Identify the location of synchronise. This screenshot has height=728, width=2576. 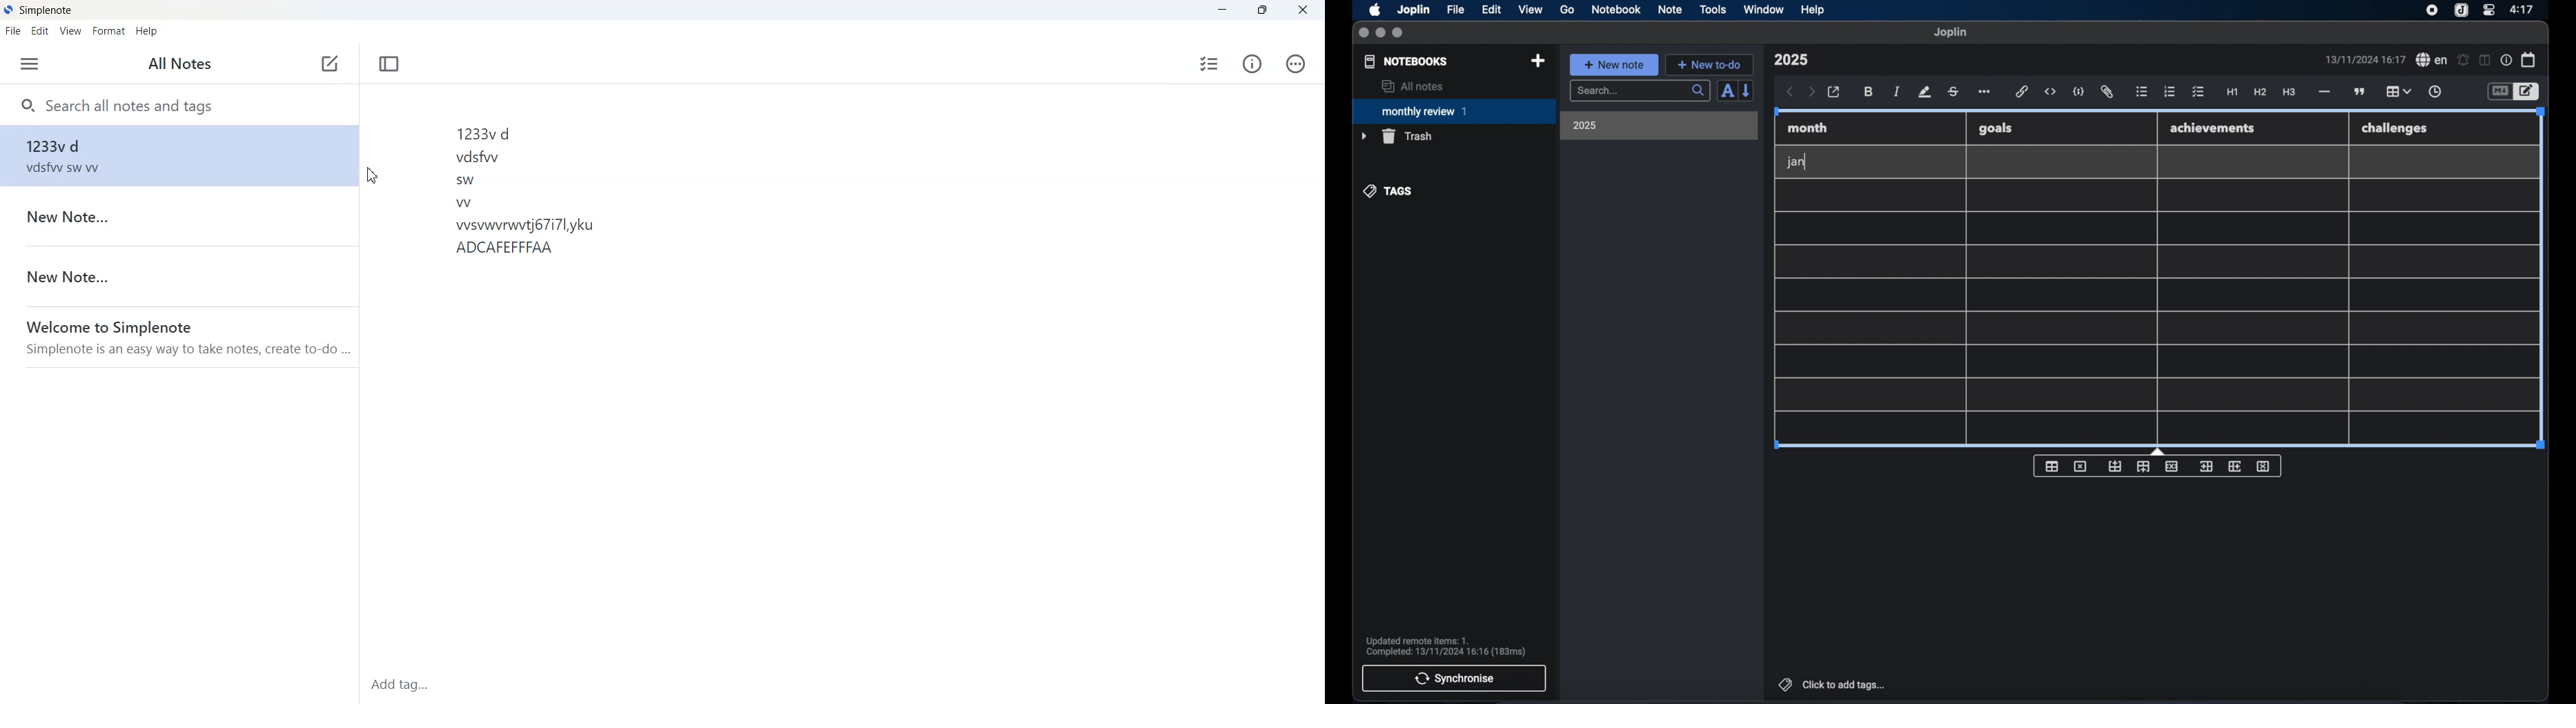
(1454, 678).